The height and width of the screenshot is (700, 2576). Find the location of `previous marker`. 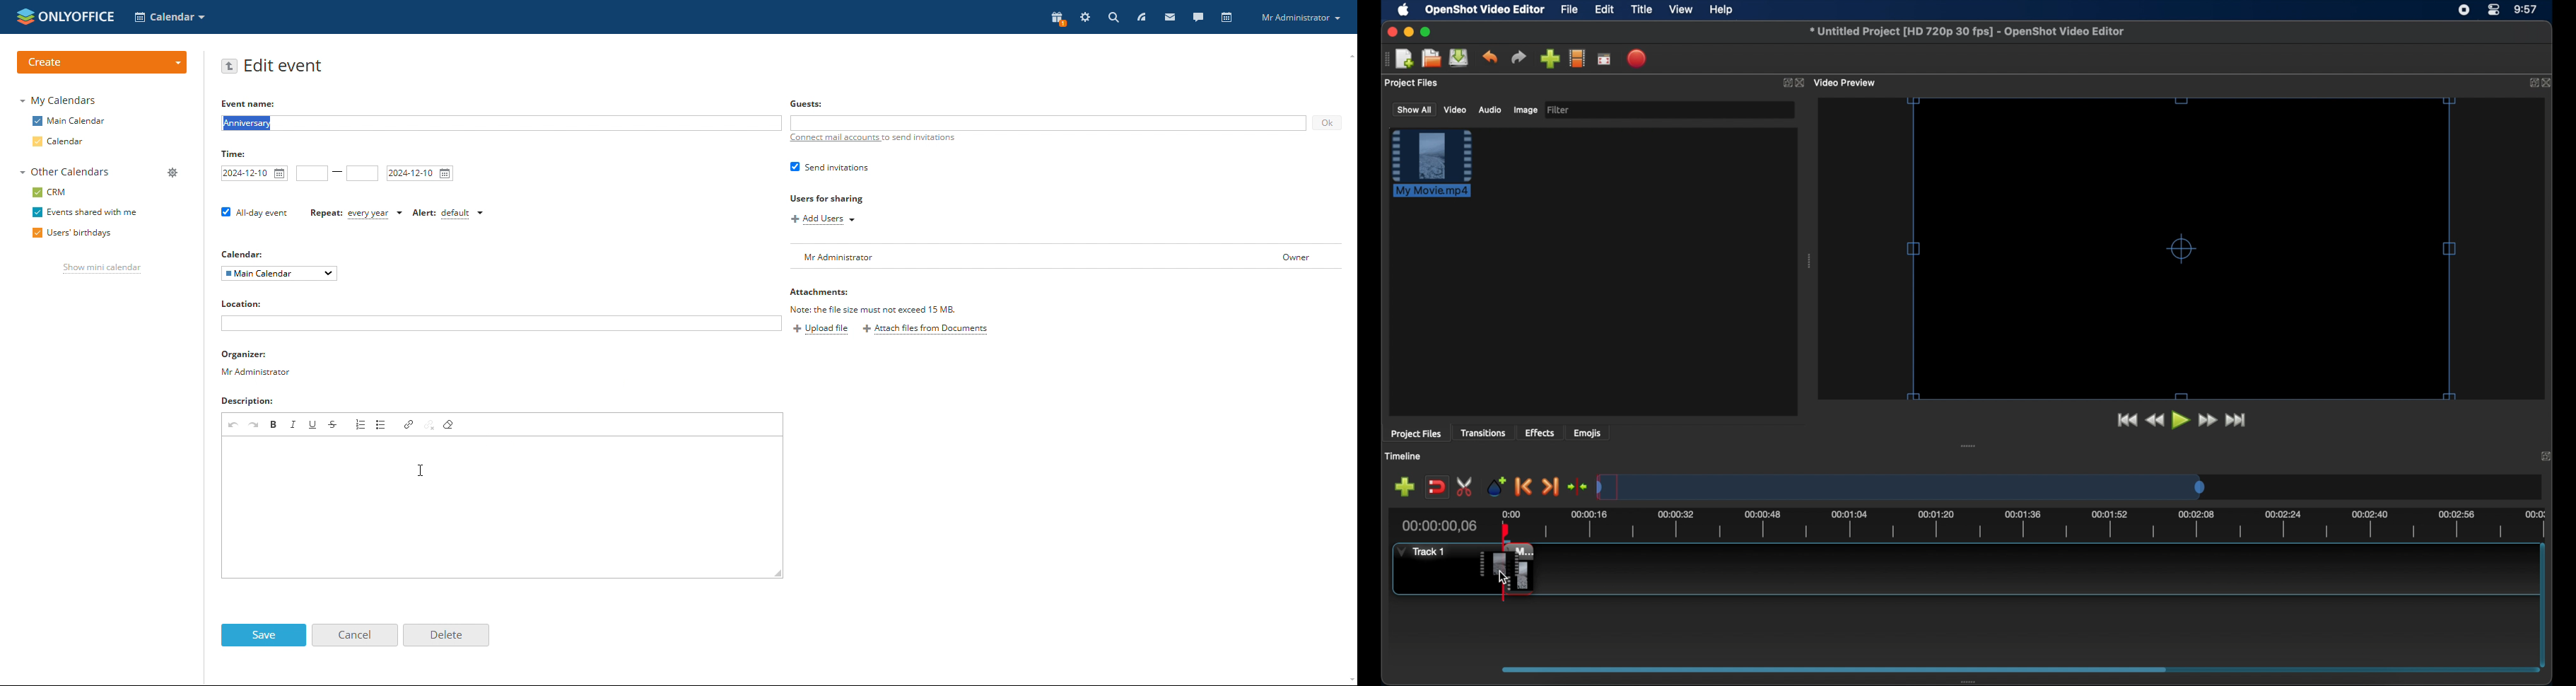

previous marker is located at coordinates (1524, 487).